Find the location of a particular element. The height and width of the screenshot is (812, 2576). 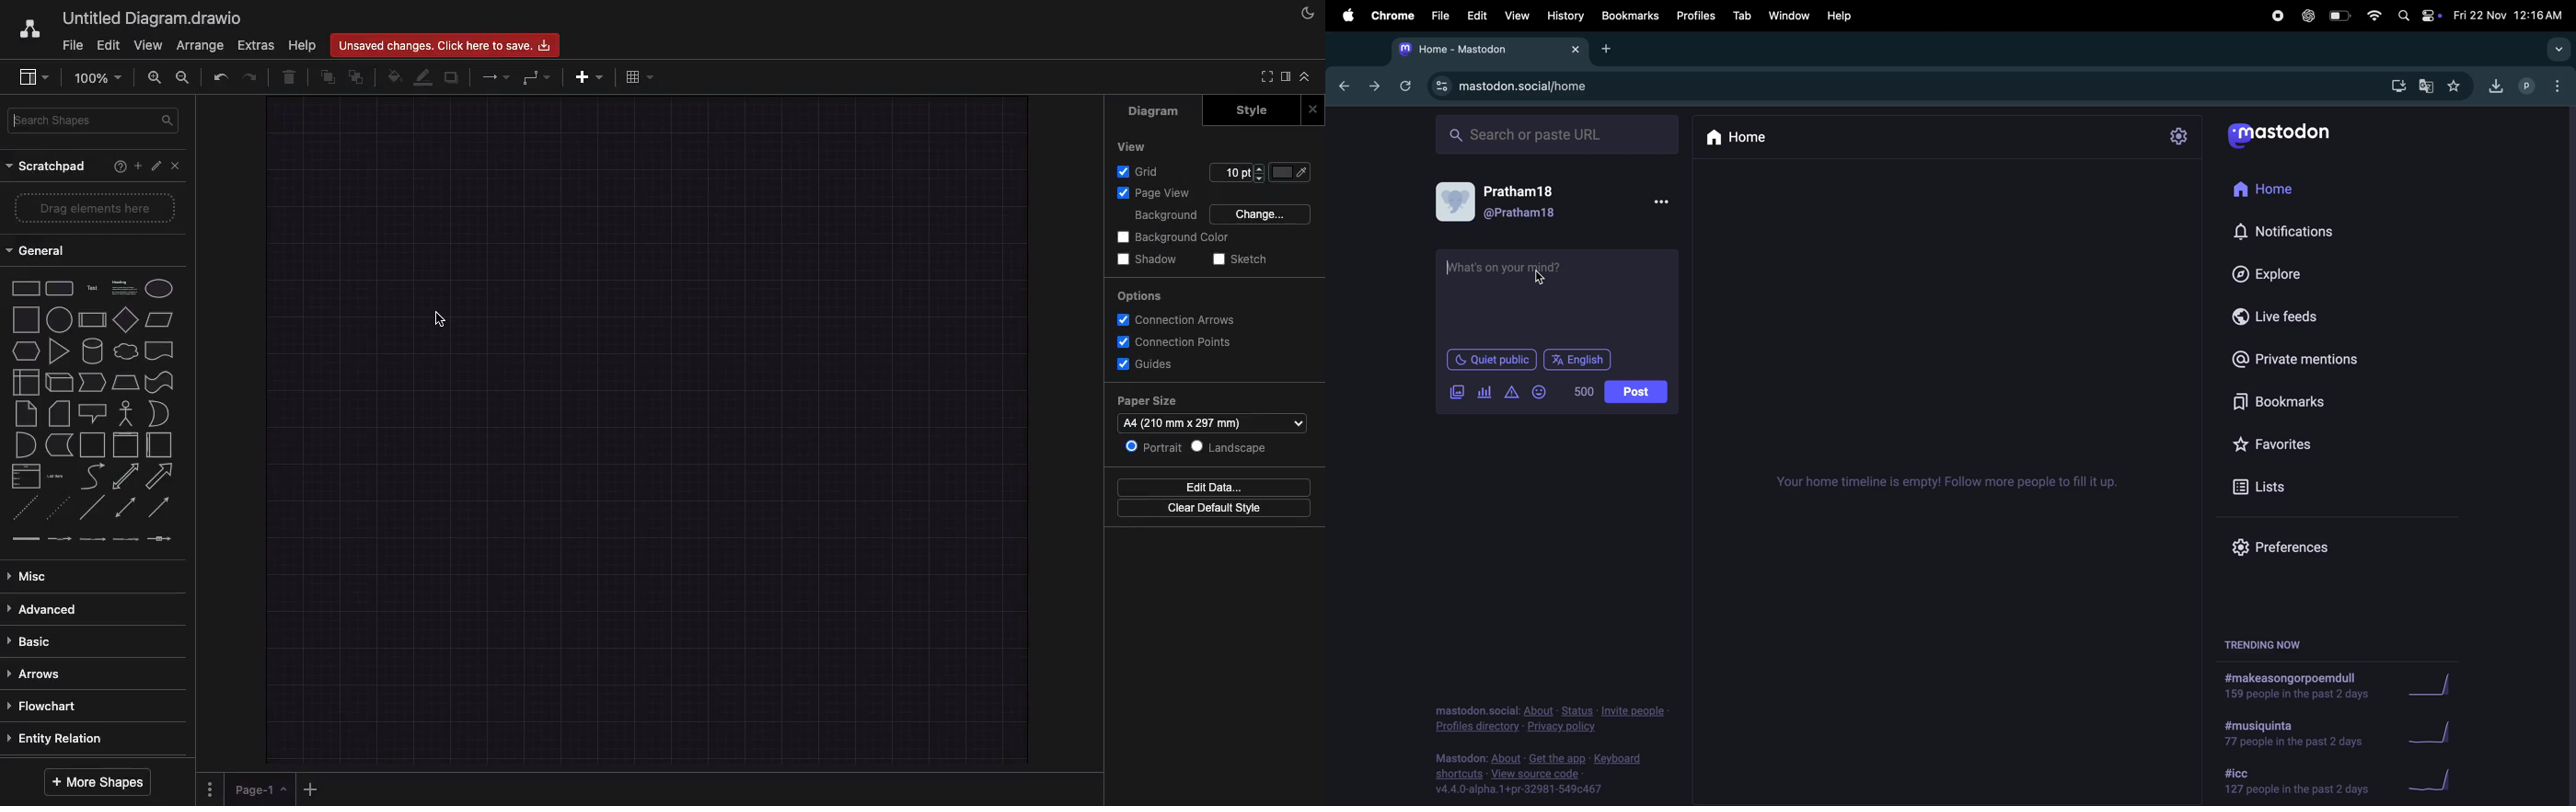

mastodon logo is located at coordinates (2293, 134).